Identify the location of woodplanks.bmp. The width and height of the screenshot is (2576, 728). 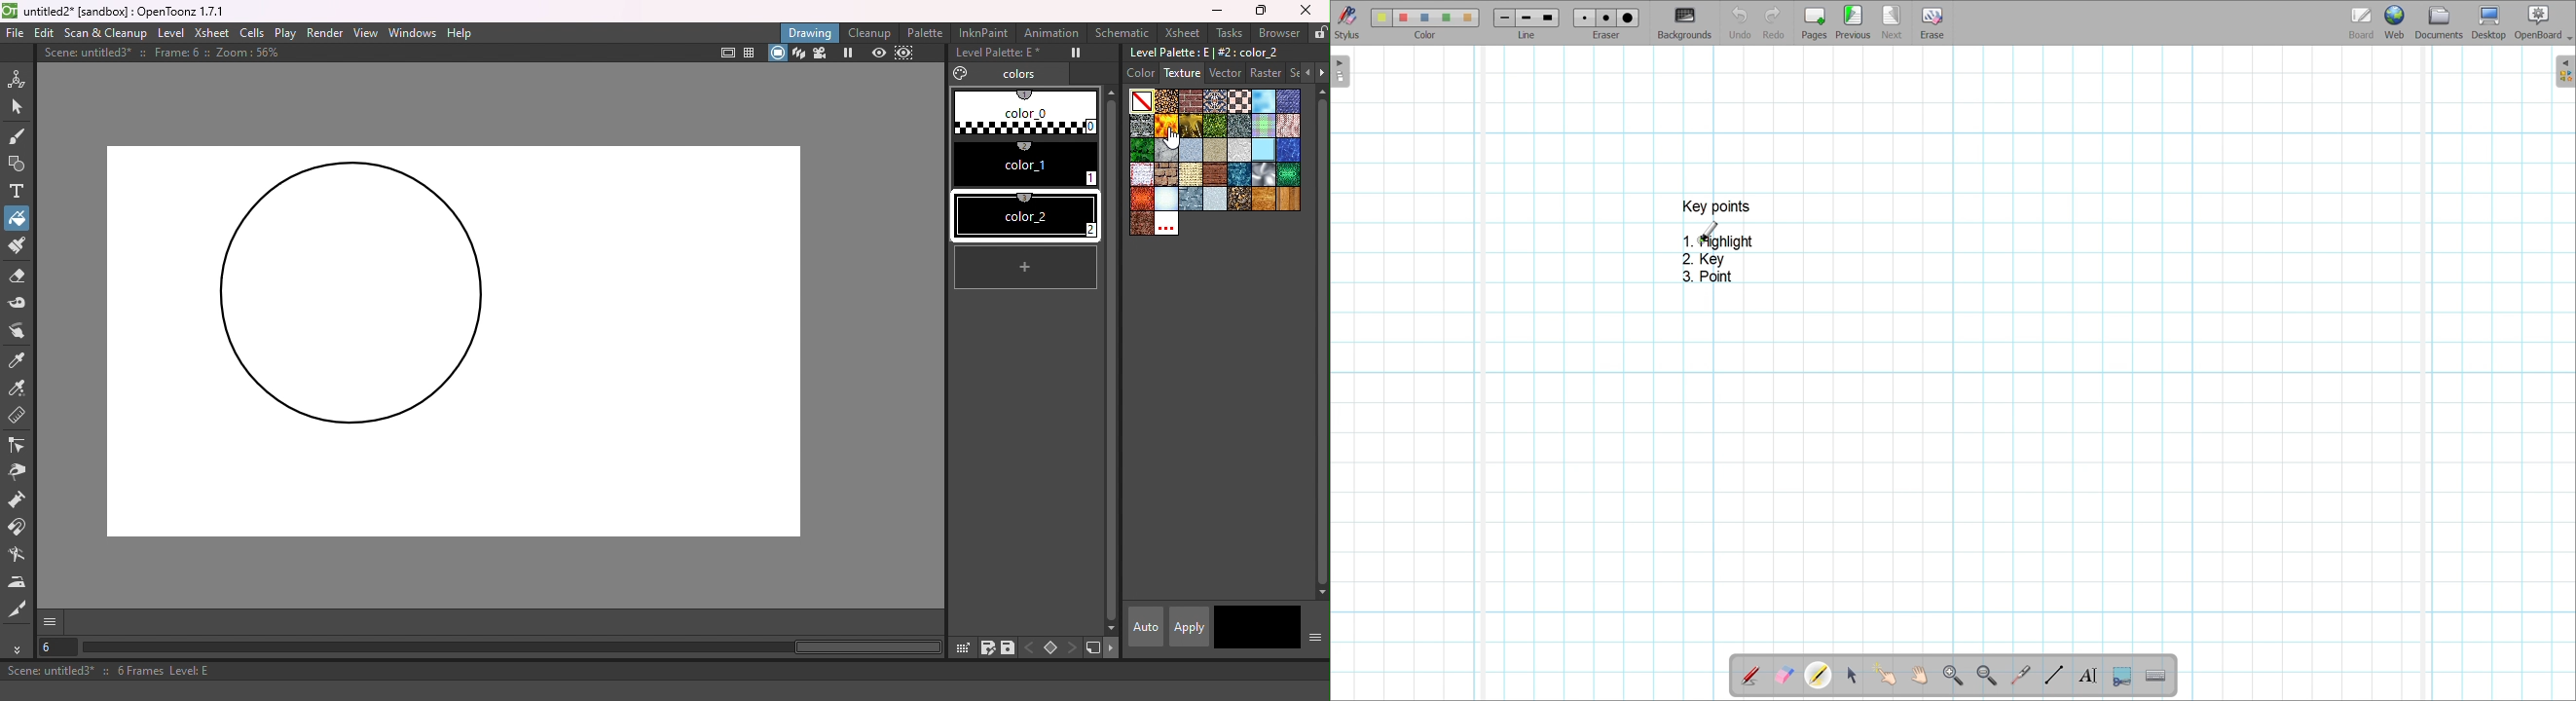
(1289, 200).